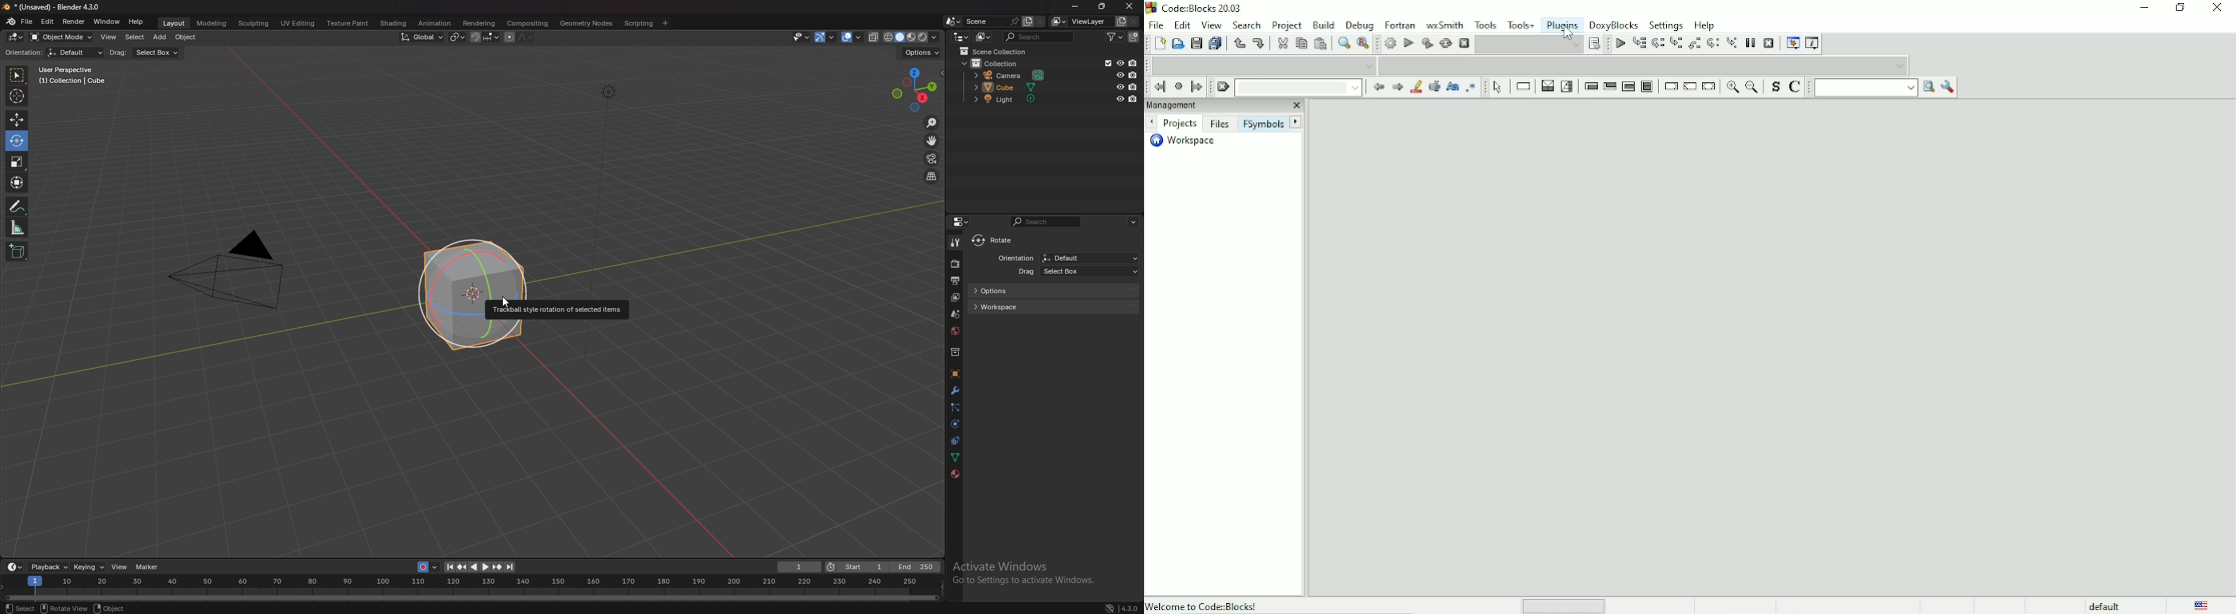 This screenshot has height=616, width=2240. Describe the element at coordinates (1659, 44) in the screenshot. I see `Next line` at that location.